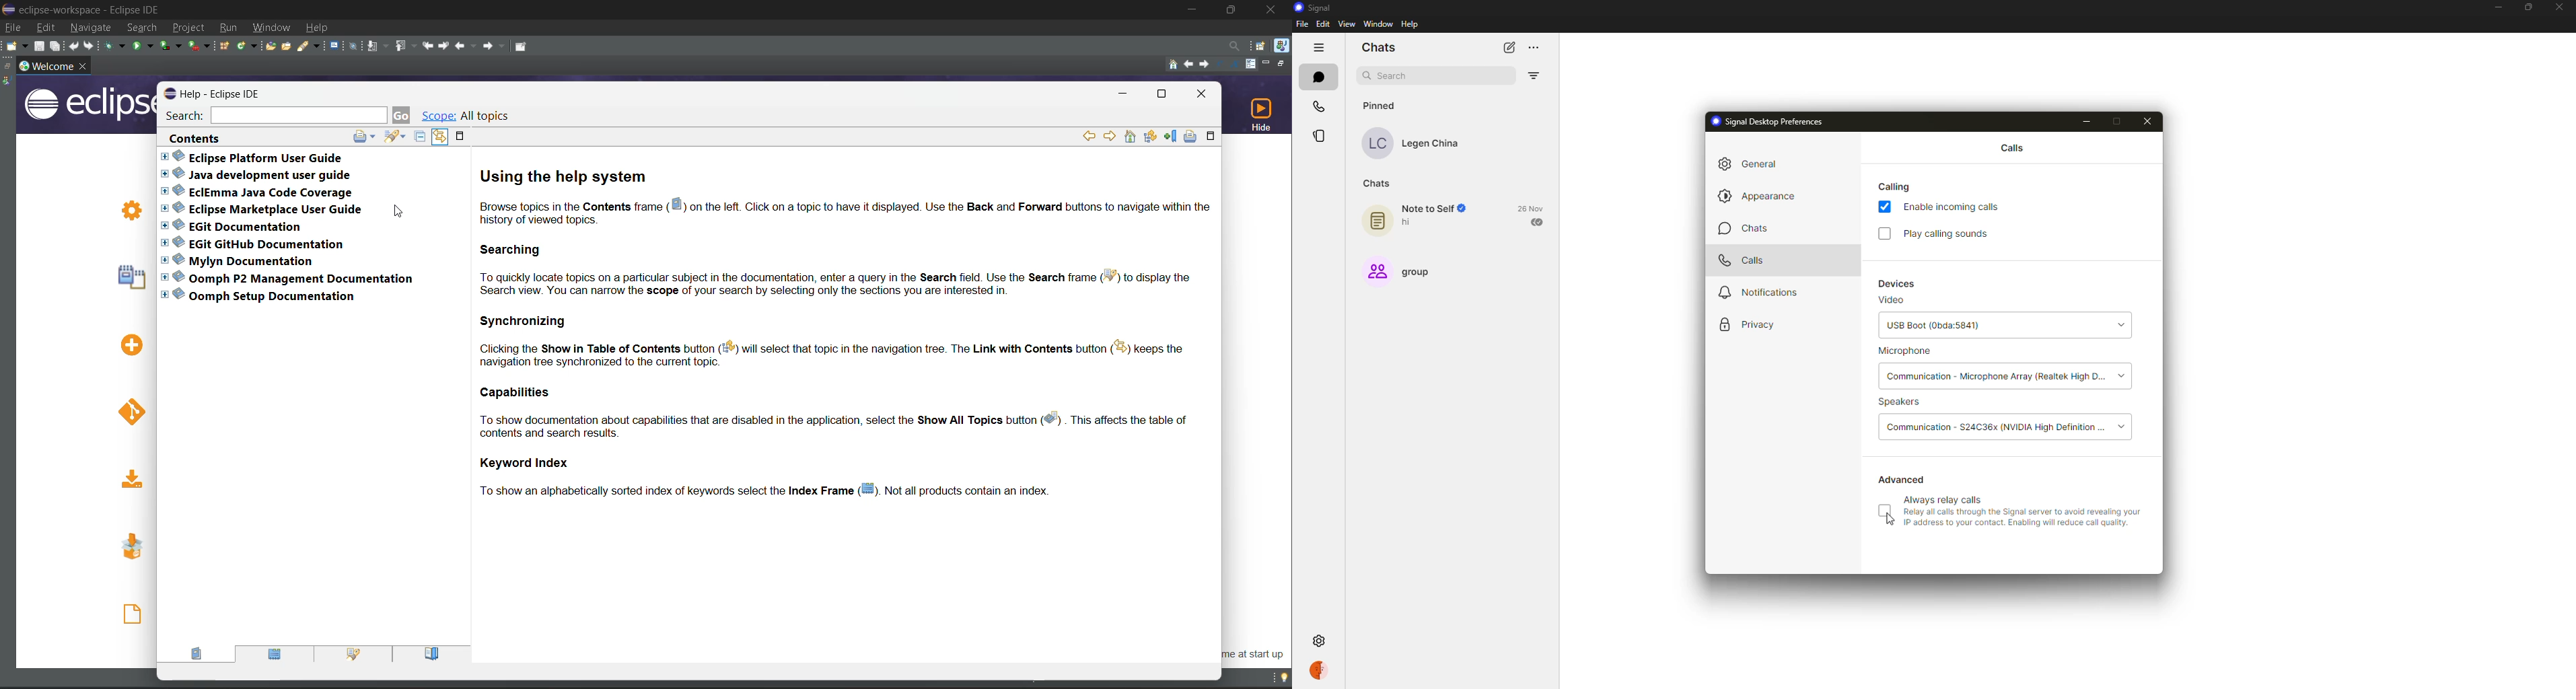  Describe the element at coordinates (278, 654) in the screenshot. I see `index` at that location.